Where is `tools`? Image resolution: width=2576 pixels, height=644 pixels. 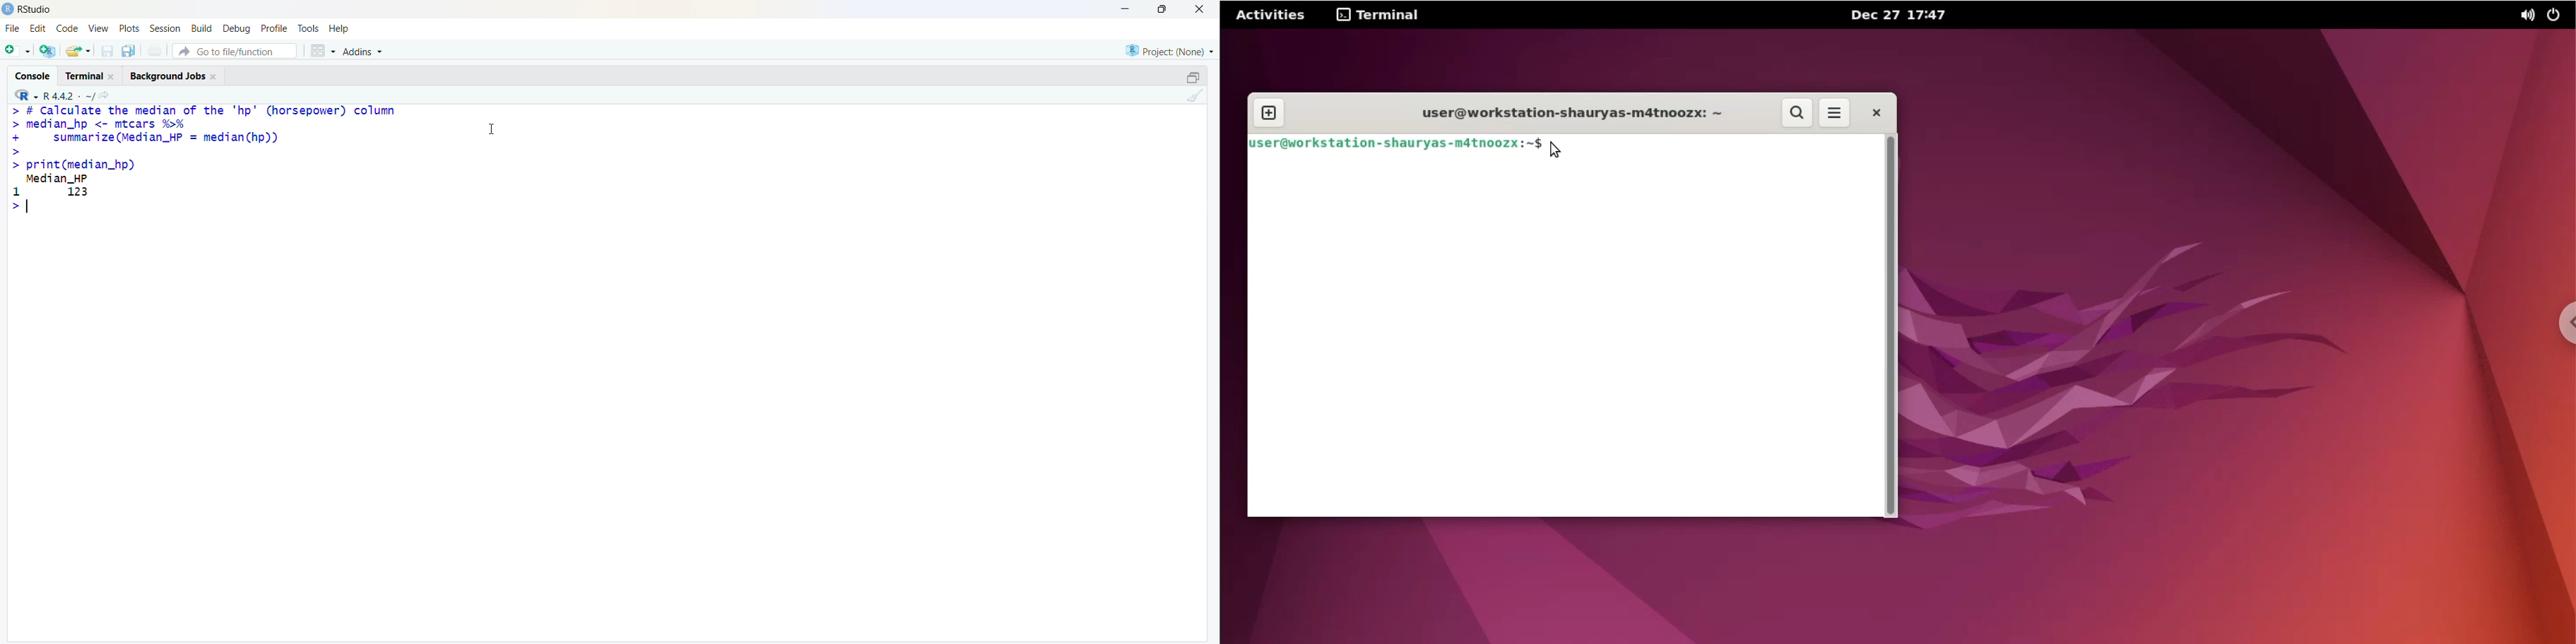
tools is located at coordinates (310, 29).